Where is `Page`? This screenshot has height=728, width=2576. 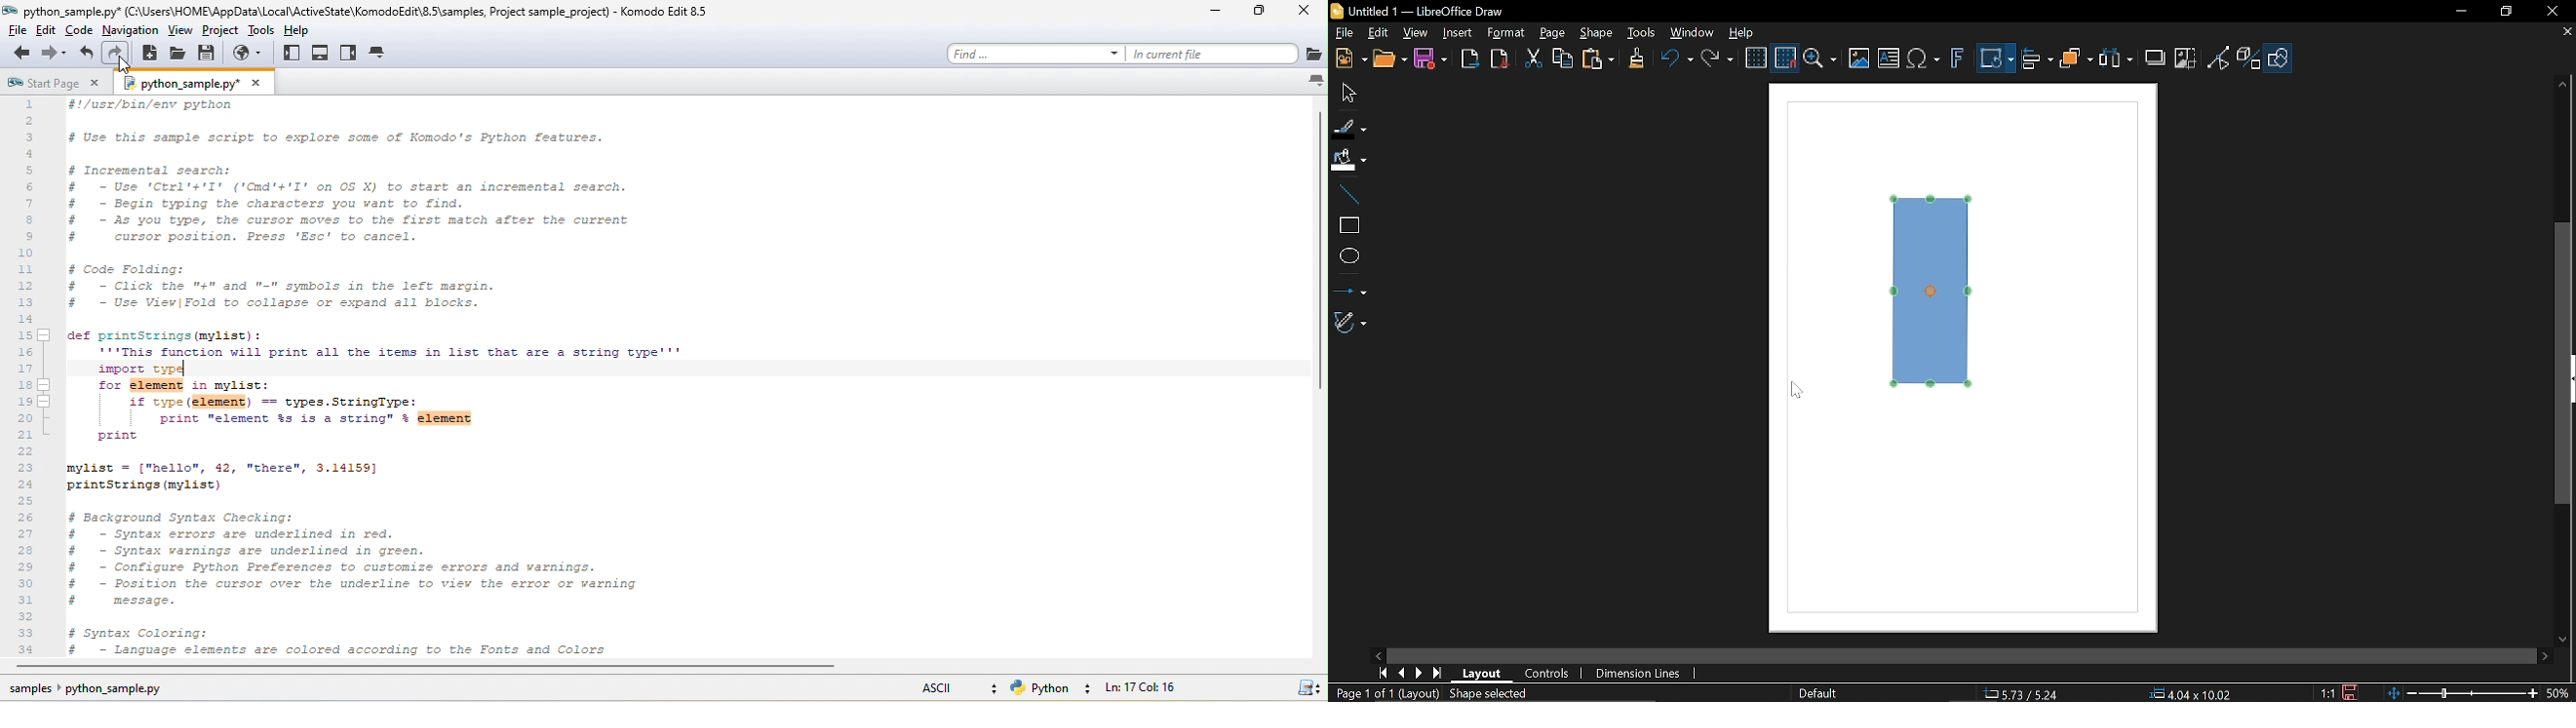
Page is located at coordinates (1552, 32).